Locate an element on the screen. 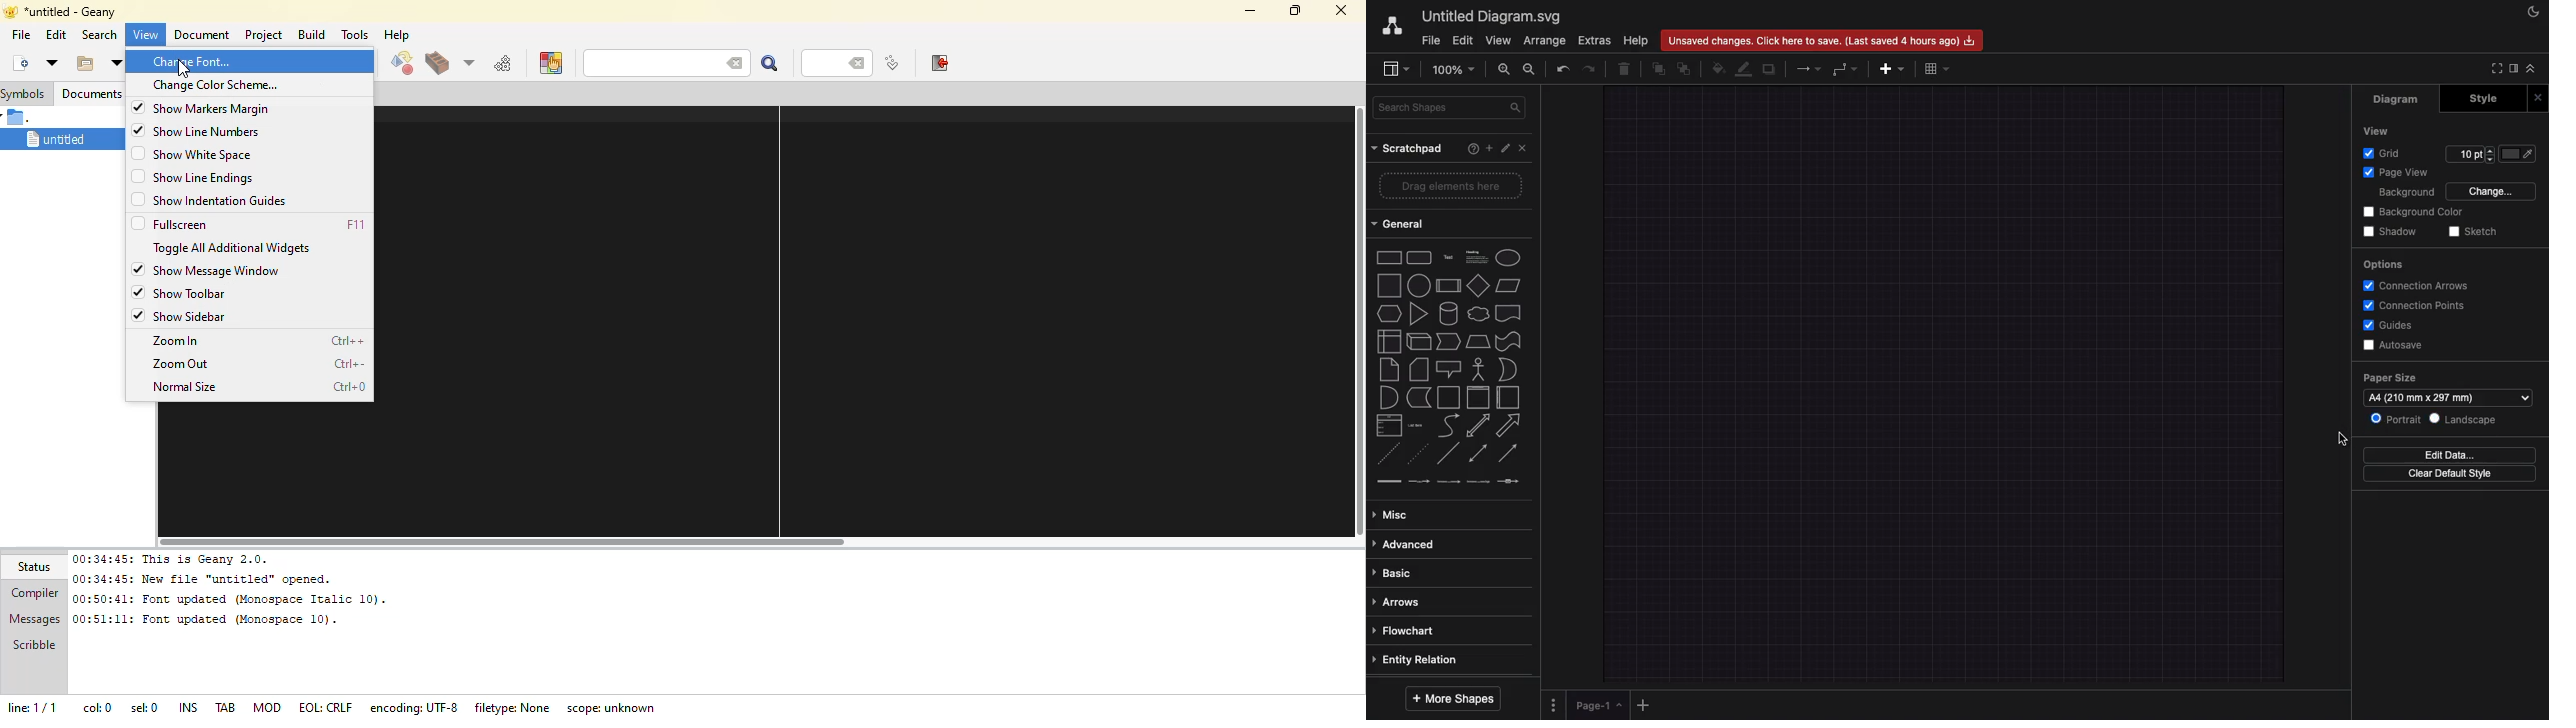 Image resolution: width=2576 pixels, height=728 pixels. Collapse is located at coordinates (2533, 70).